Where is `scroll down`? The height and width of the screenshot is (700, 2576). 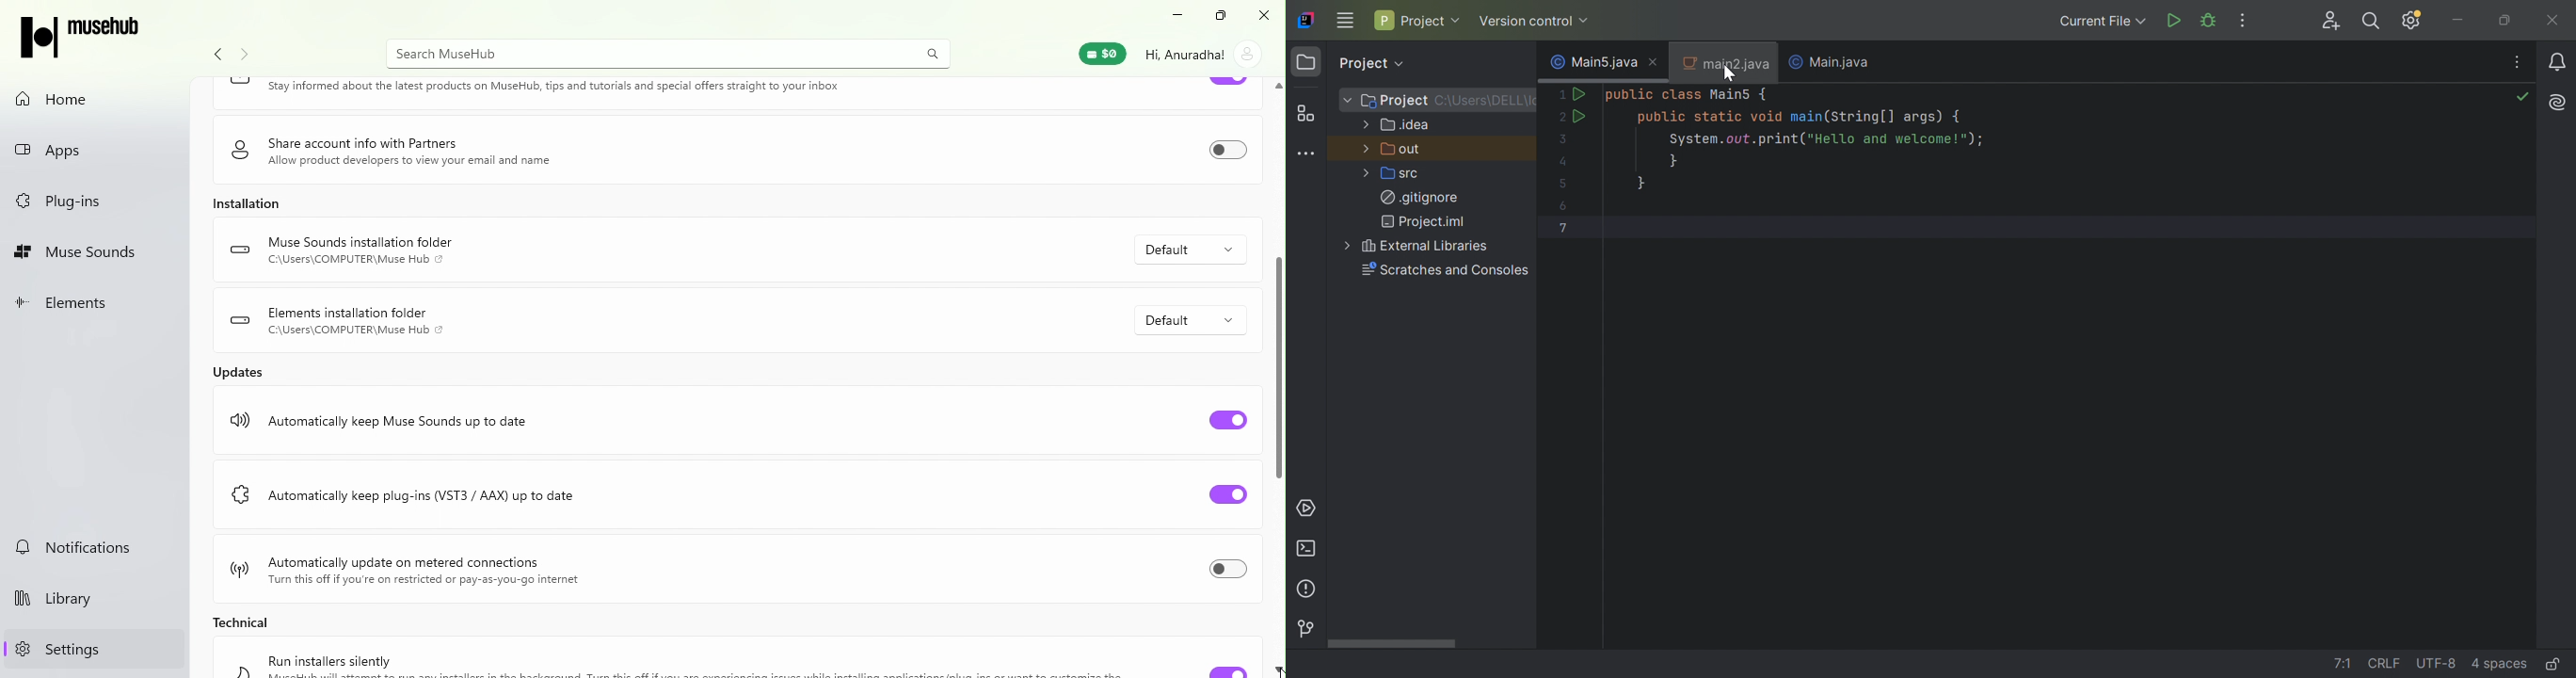
scroll down is located at coordinates (1277, 668).